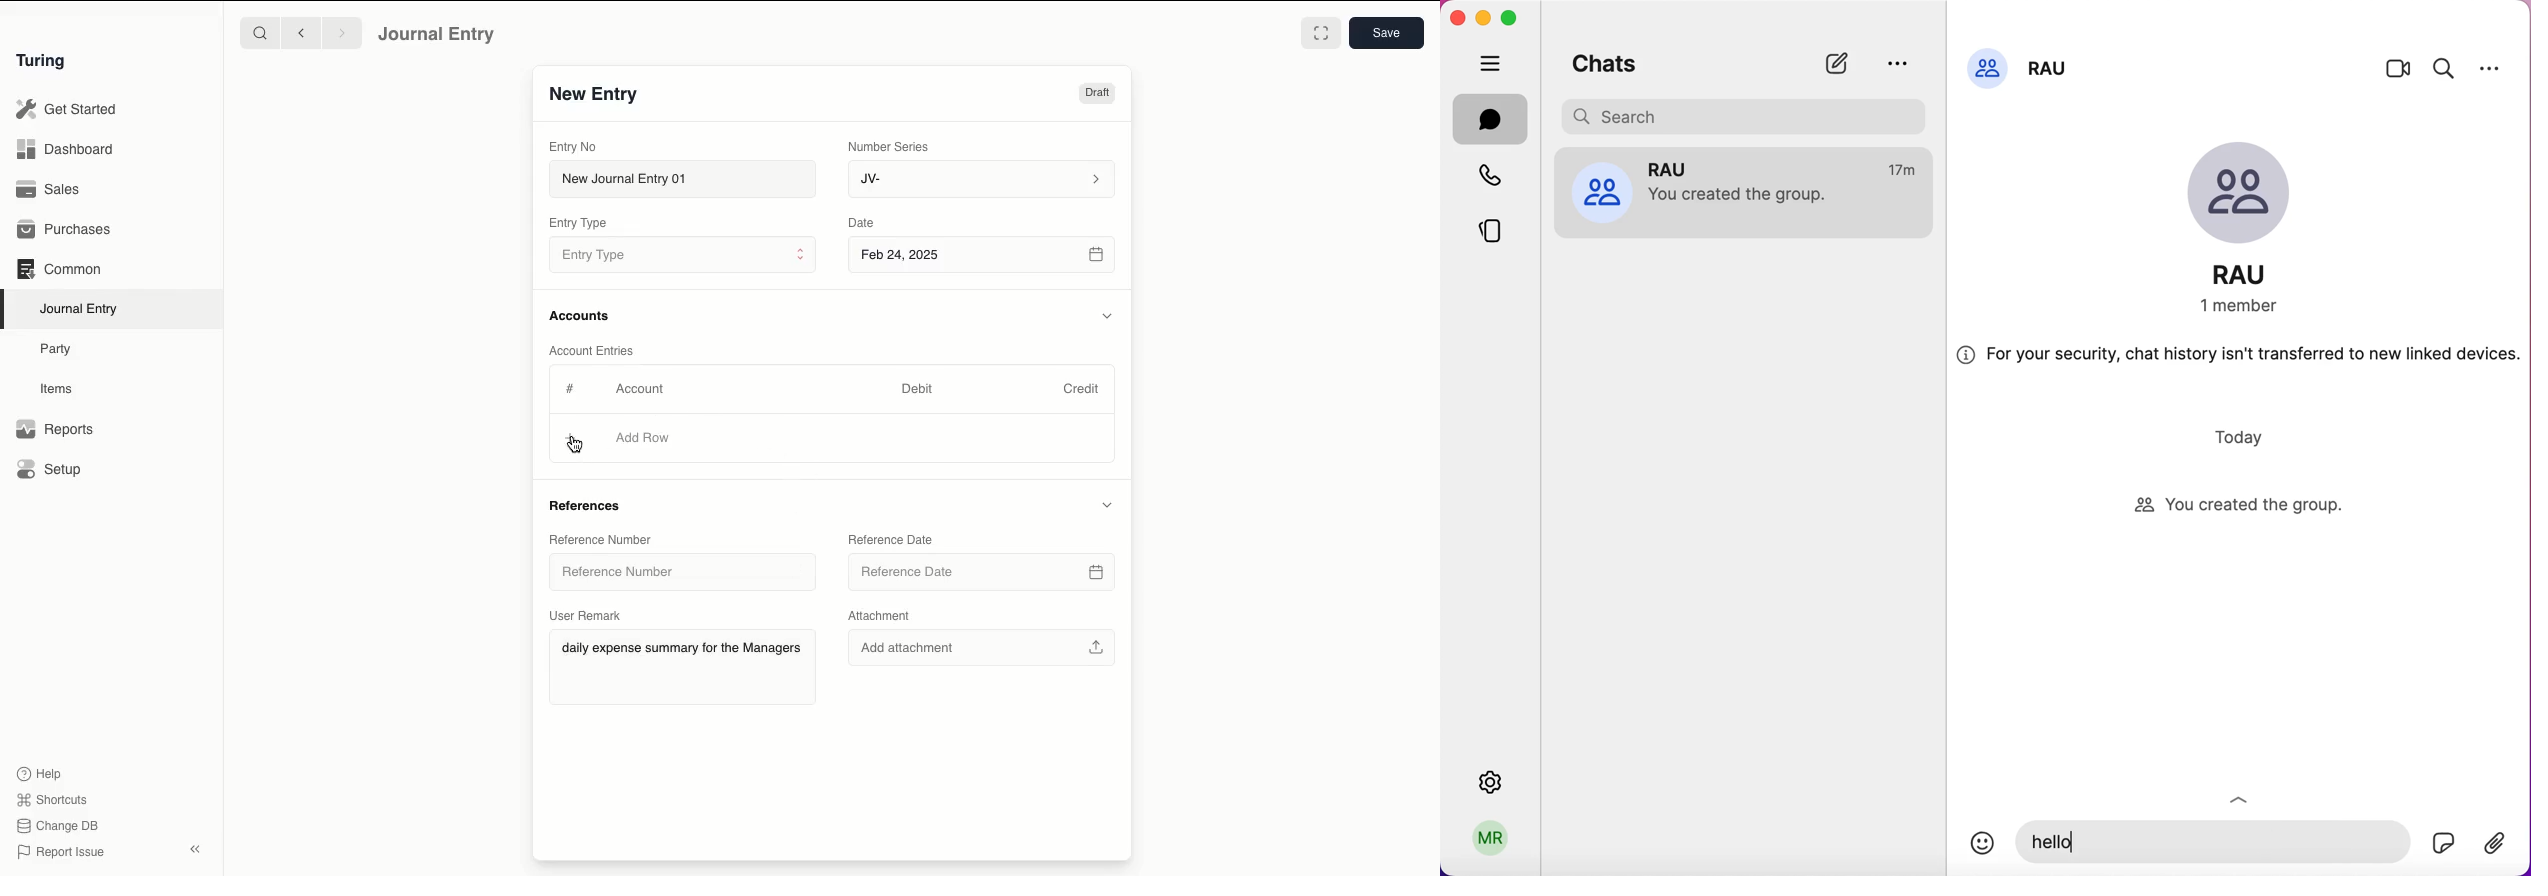  Describe the element at coordinates (892, 147) in the screenshot. I see `Number Series` at that location.